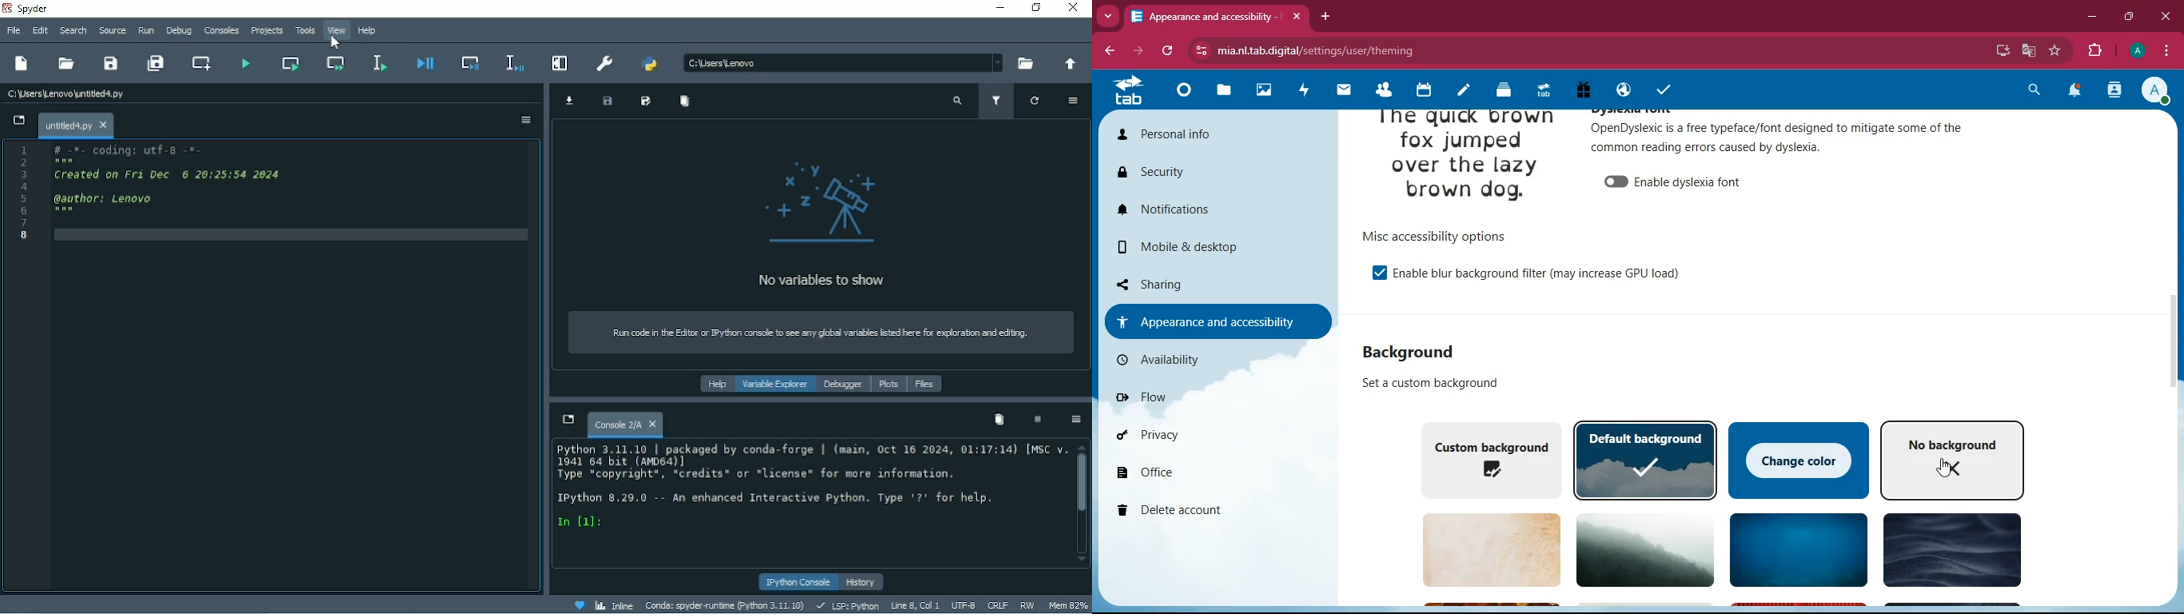 The width and height of the screenshot is (2184, 616). I want to click on RW, so click(1028, 605).